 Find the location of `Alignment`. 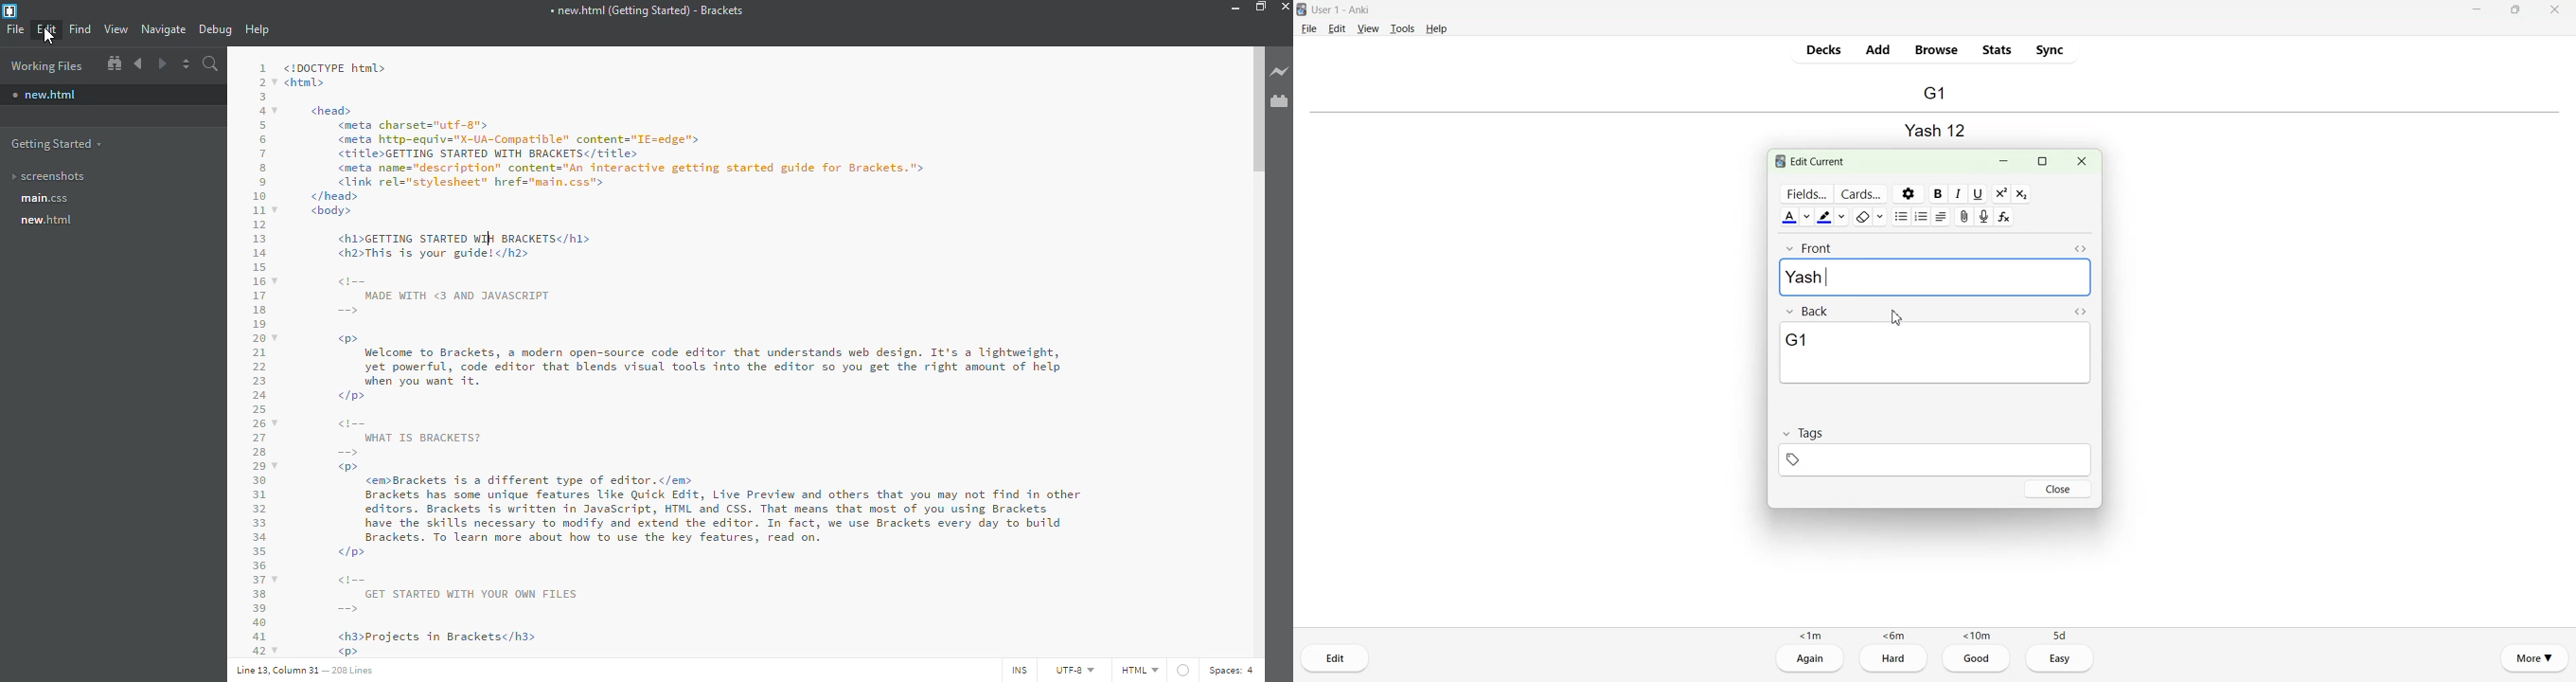

Alignment is located at coordinates (1942, 217).